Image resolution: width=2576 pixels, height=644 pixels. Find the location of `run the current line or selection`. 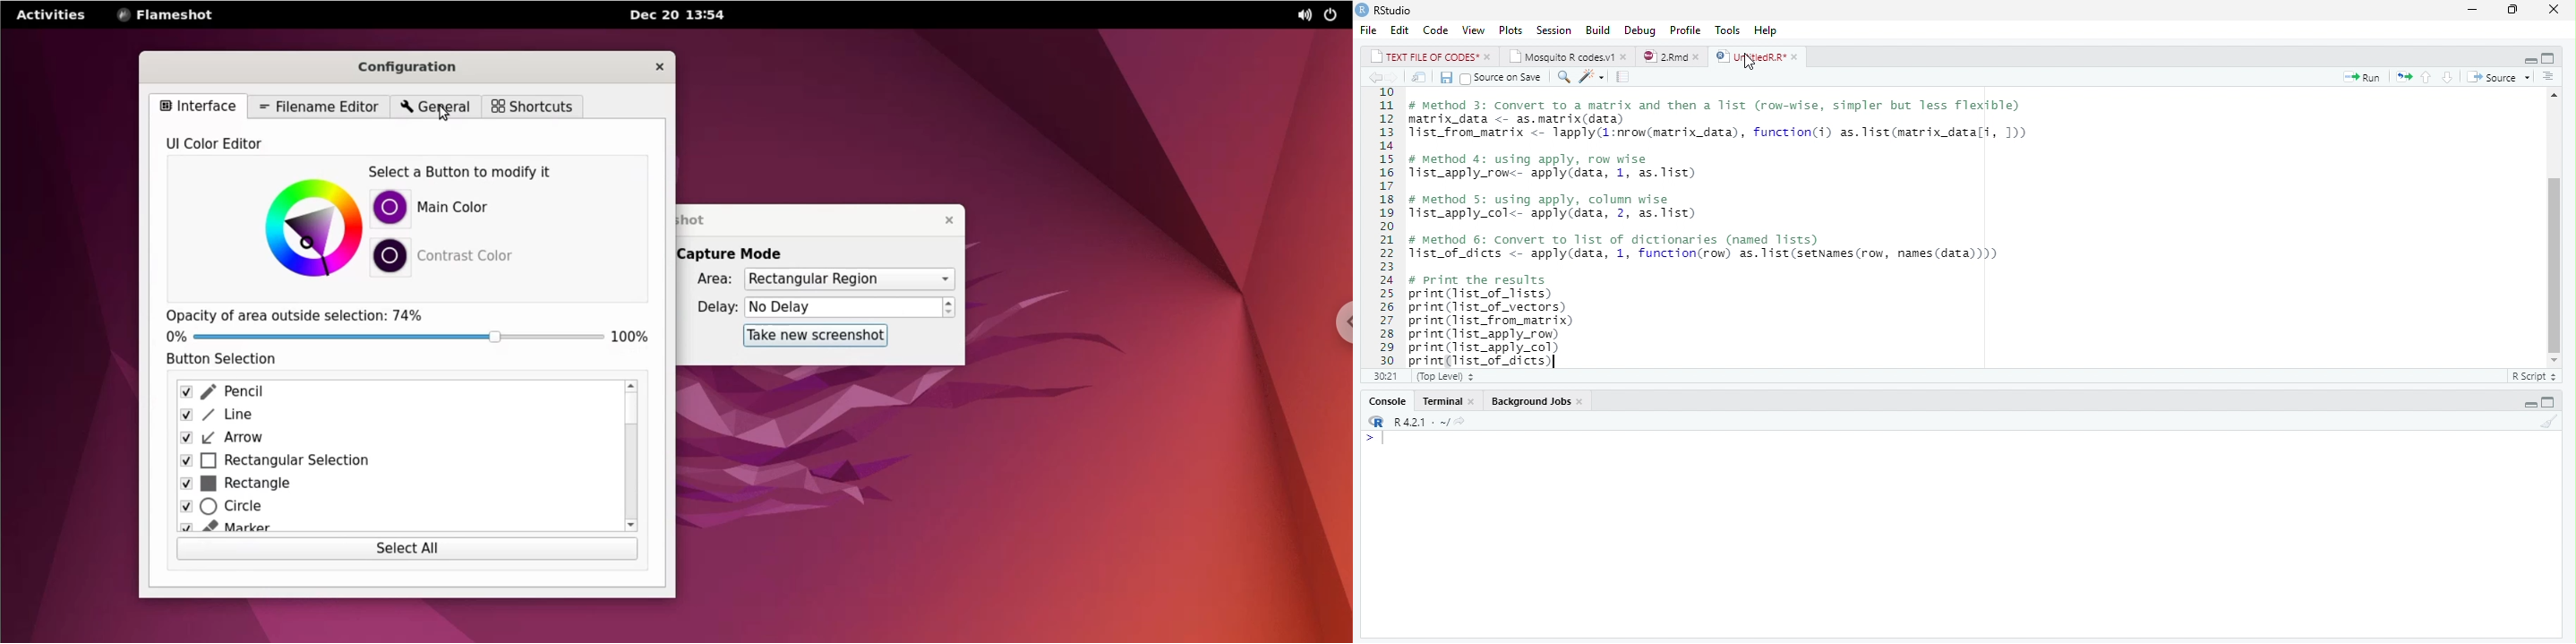

run the current line or selection is located at coordinates (2361, 77).